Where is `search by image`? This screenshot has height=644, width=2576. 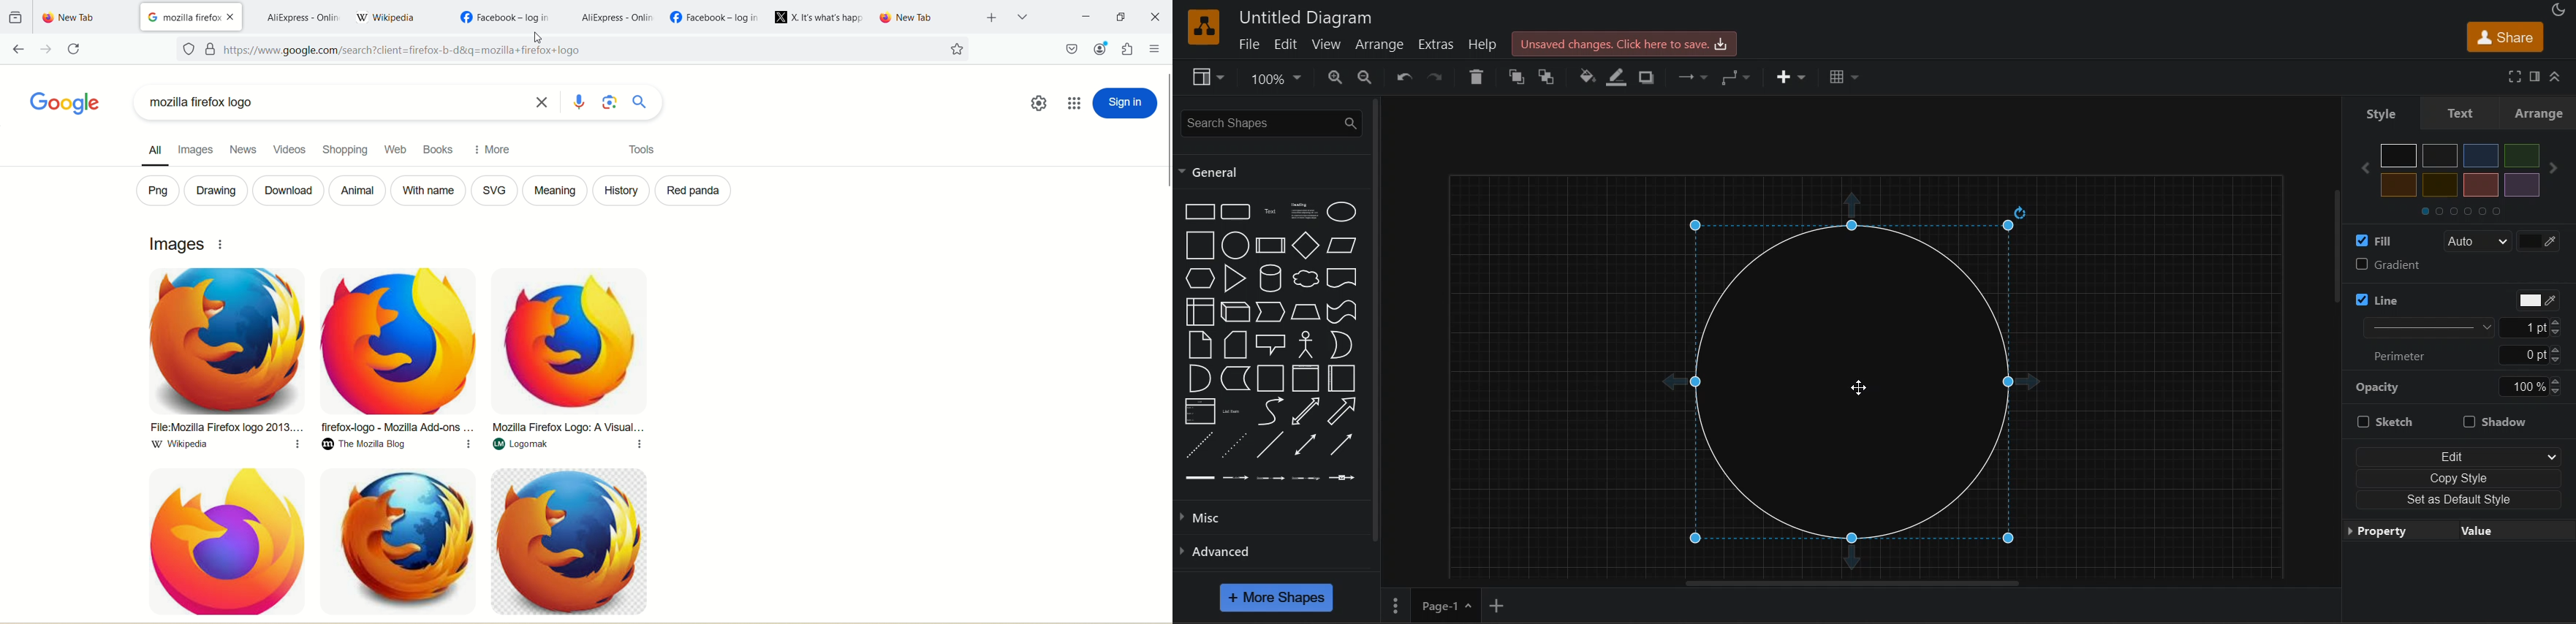
search by image is located at coordinates (610, 102).